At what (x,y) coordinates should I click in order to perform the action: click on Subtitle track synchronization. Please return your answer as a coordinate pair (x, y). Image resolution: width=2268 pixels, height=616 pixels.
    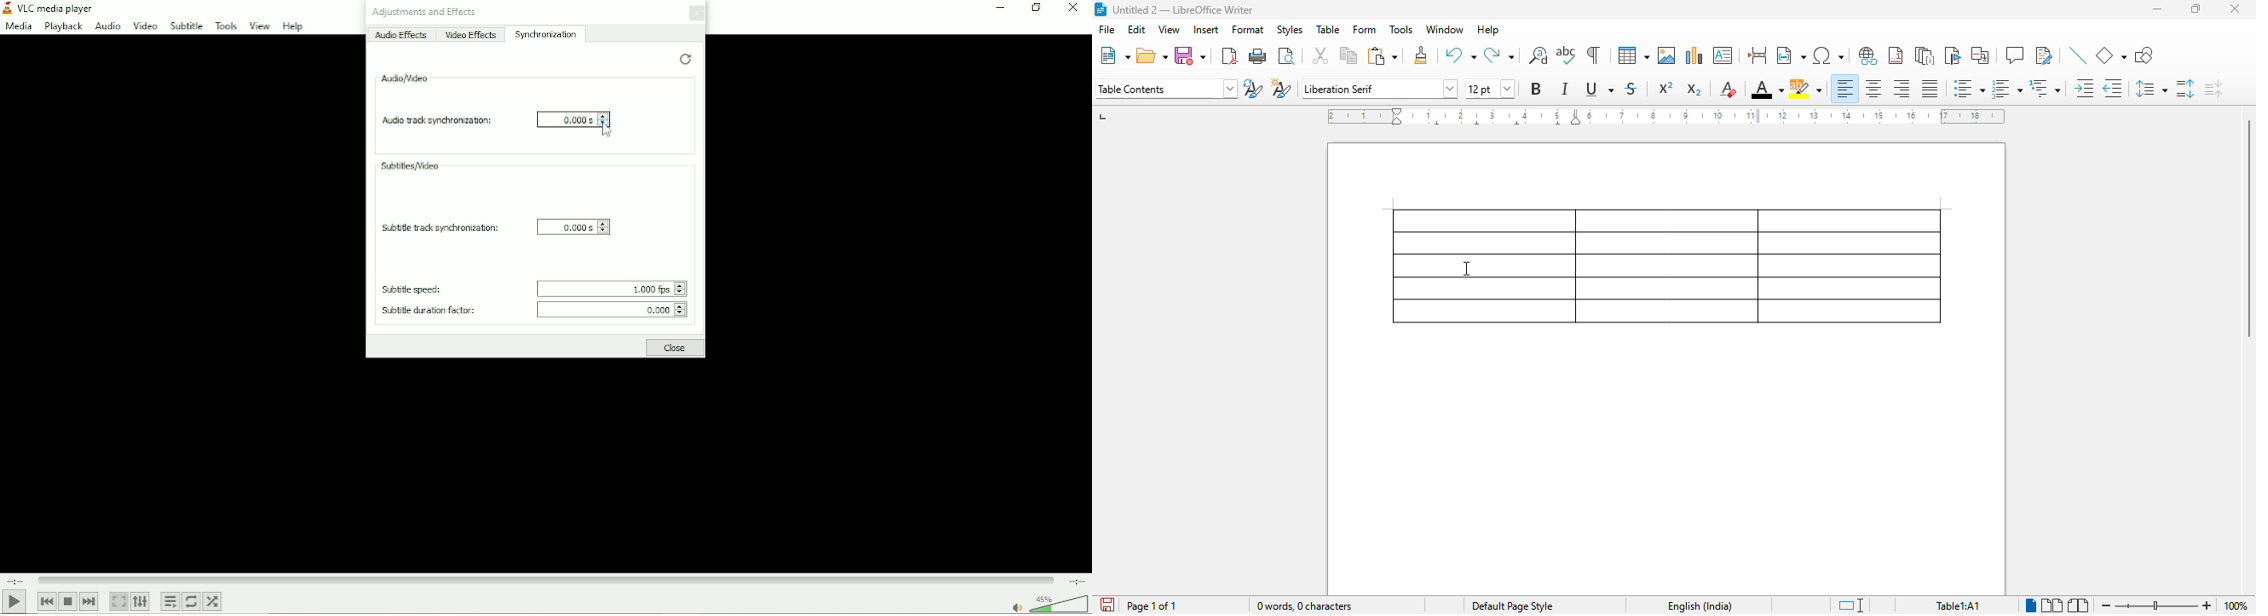
    Looking at the image, I should click on (440, 228).